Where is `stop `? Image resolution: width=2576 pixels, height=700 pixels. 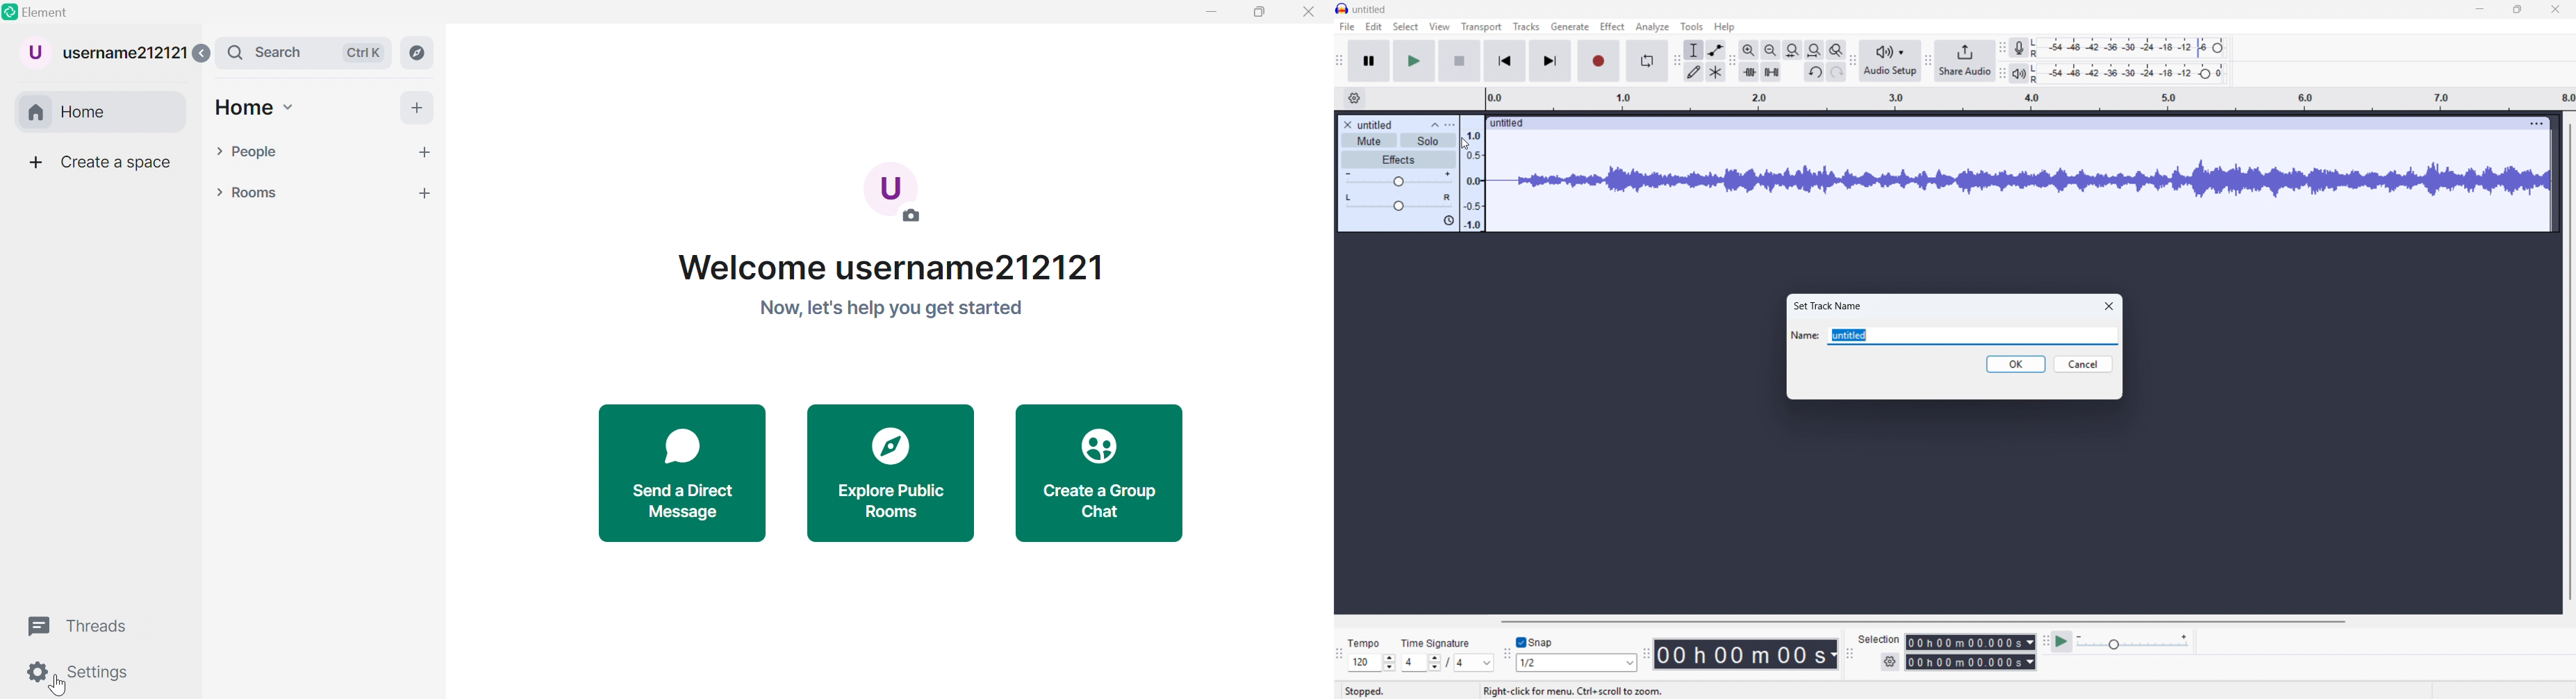
stop  is located at coordinates (1459, 61).